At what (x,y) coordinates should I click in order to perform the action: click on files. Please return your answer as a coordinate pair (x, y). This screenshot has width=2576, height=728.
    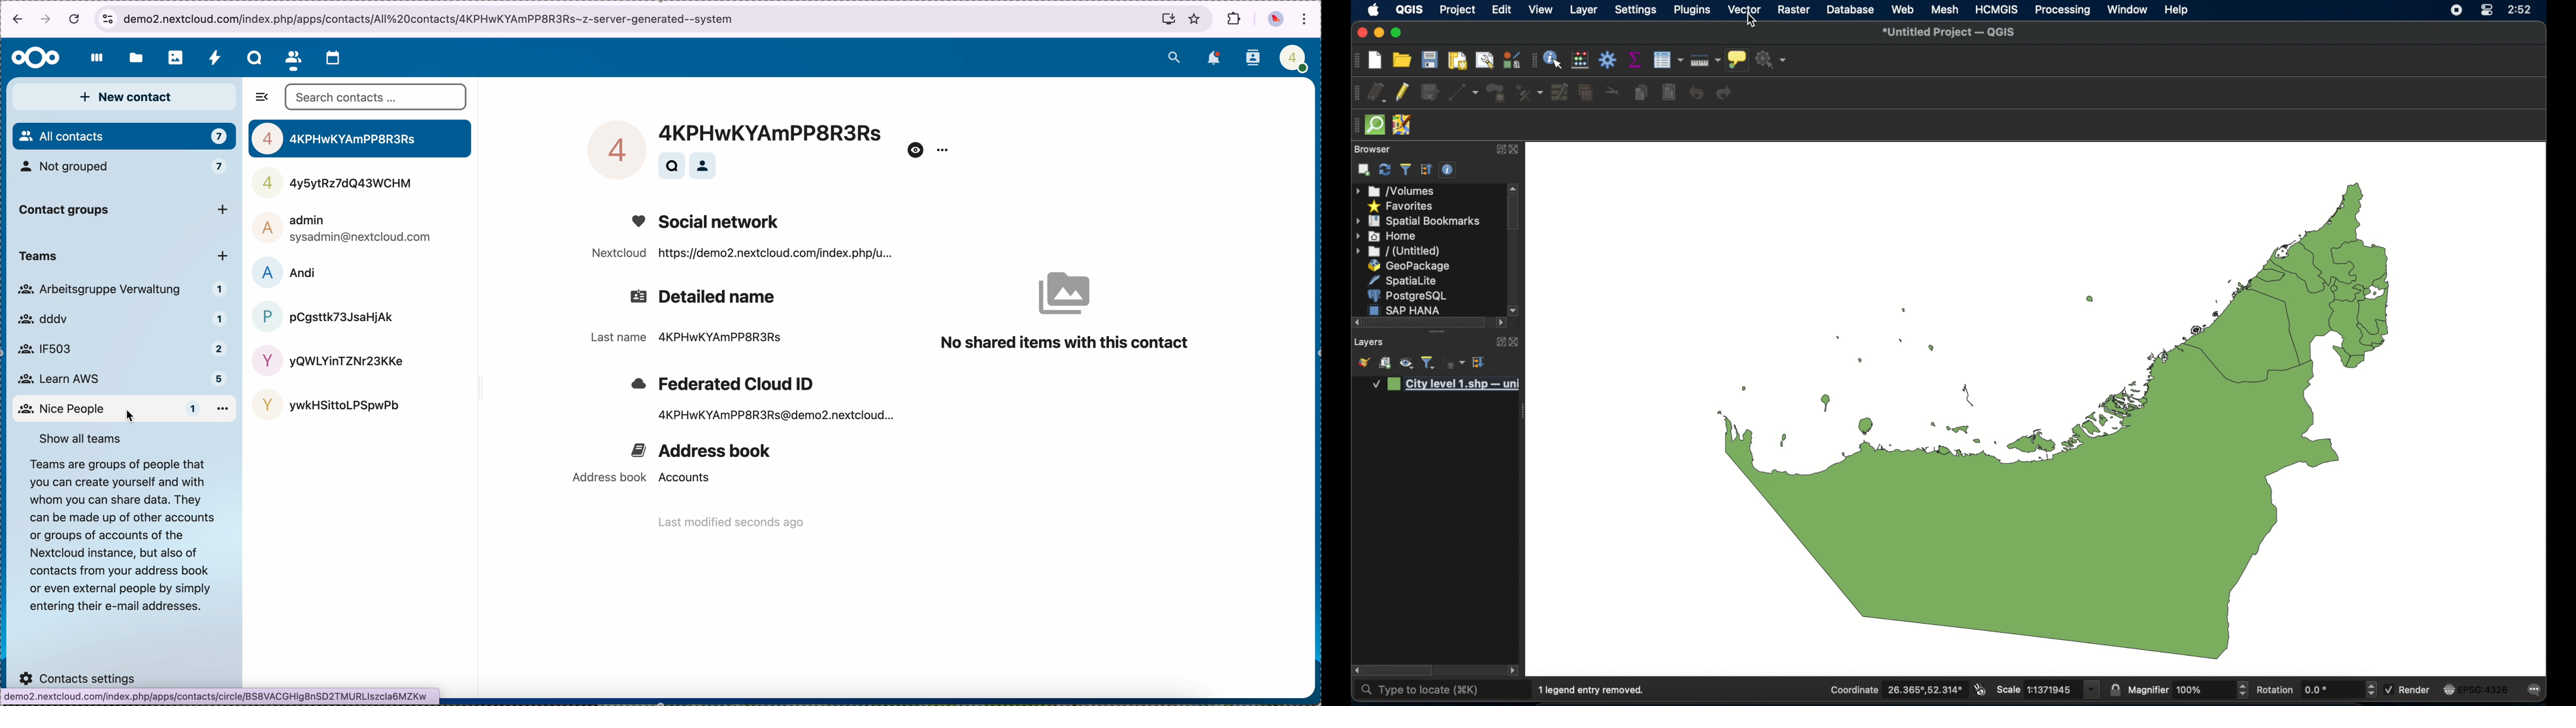
    Looking at the image, I should click on (134, 57).